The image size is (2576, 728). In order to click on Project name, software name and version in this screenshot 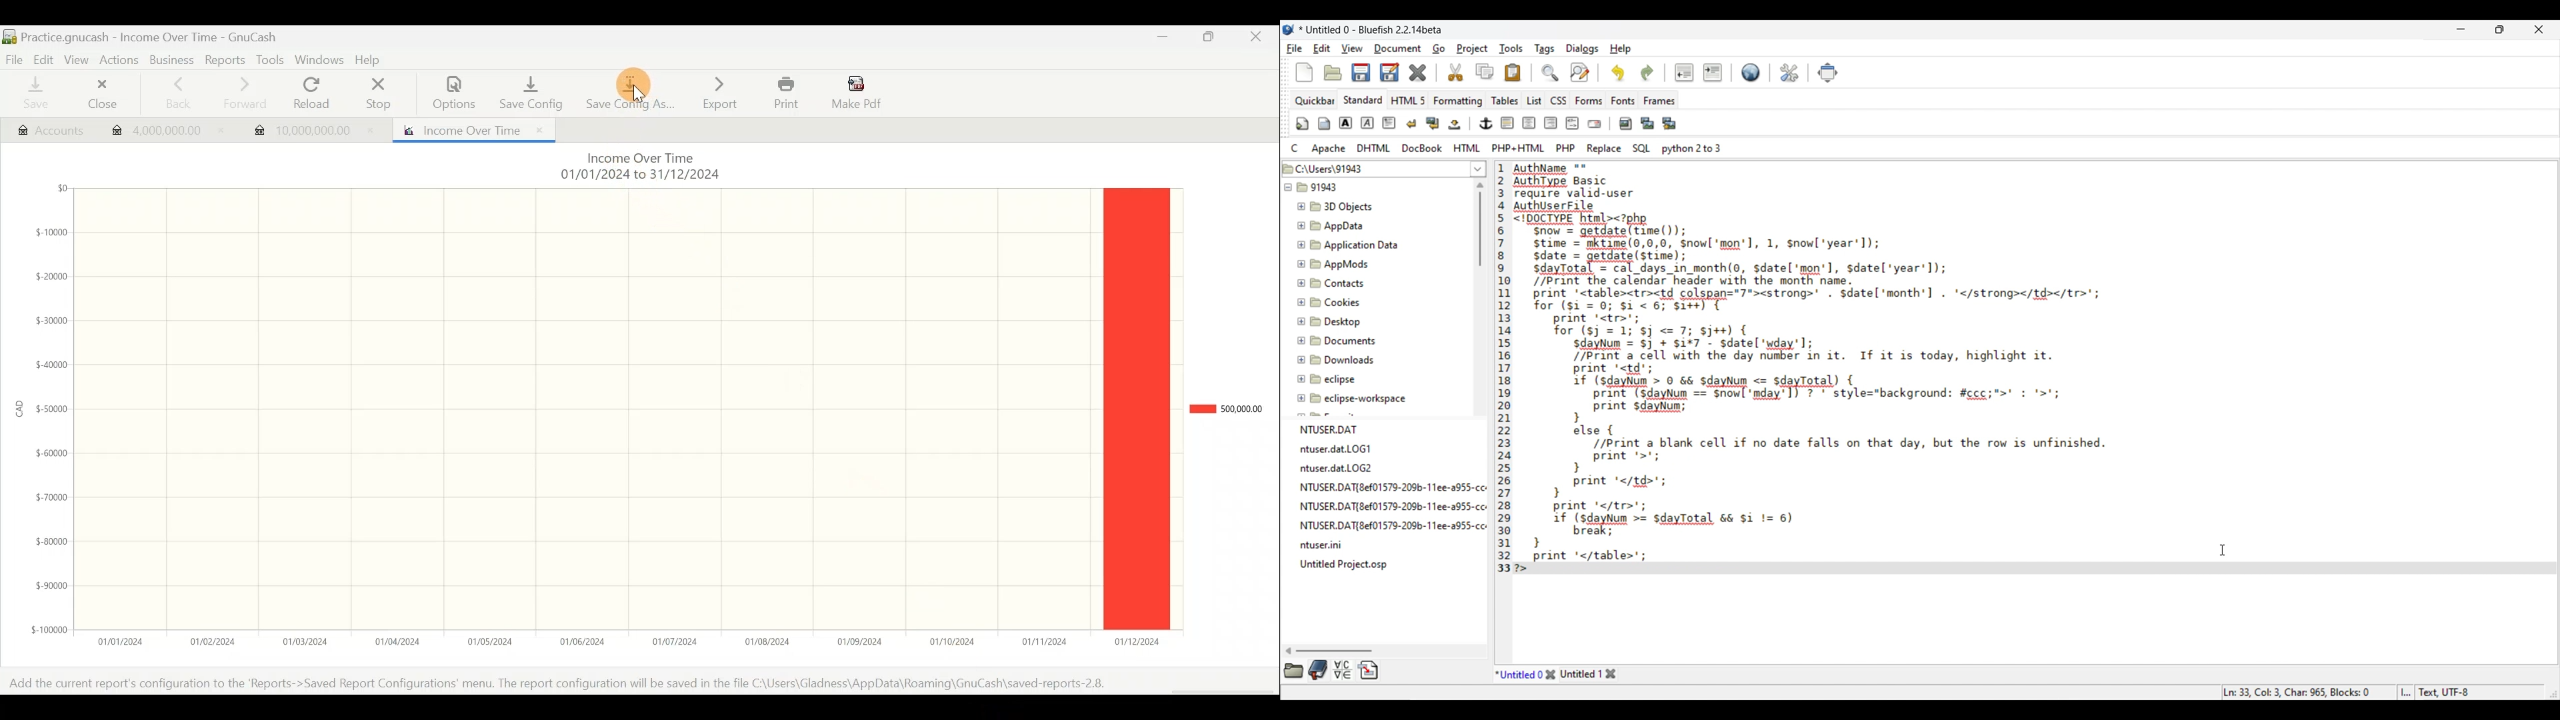, I will do `click(1373, 29)`.